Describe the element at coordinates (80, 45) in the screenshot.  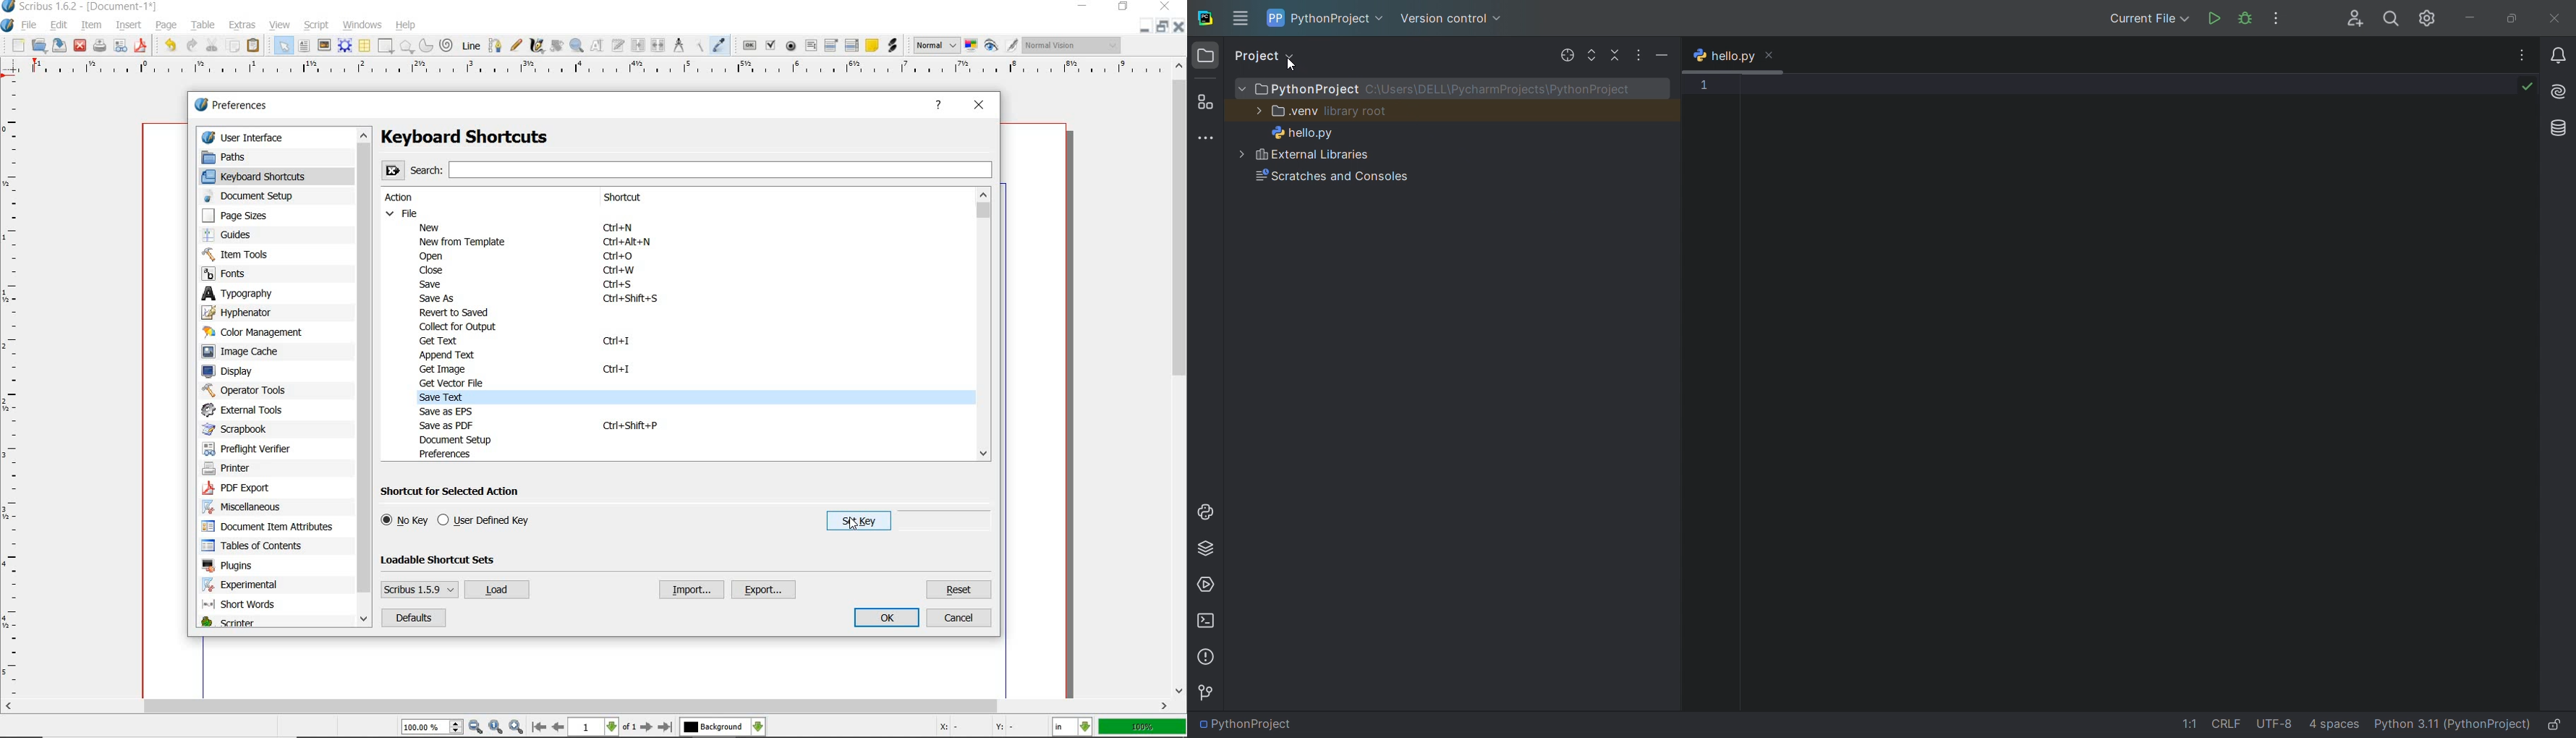
I see `close` at that location.